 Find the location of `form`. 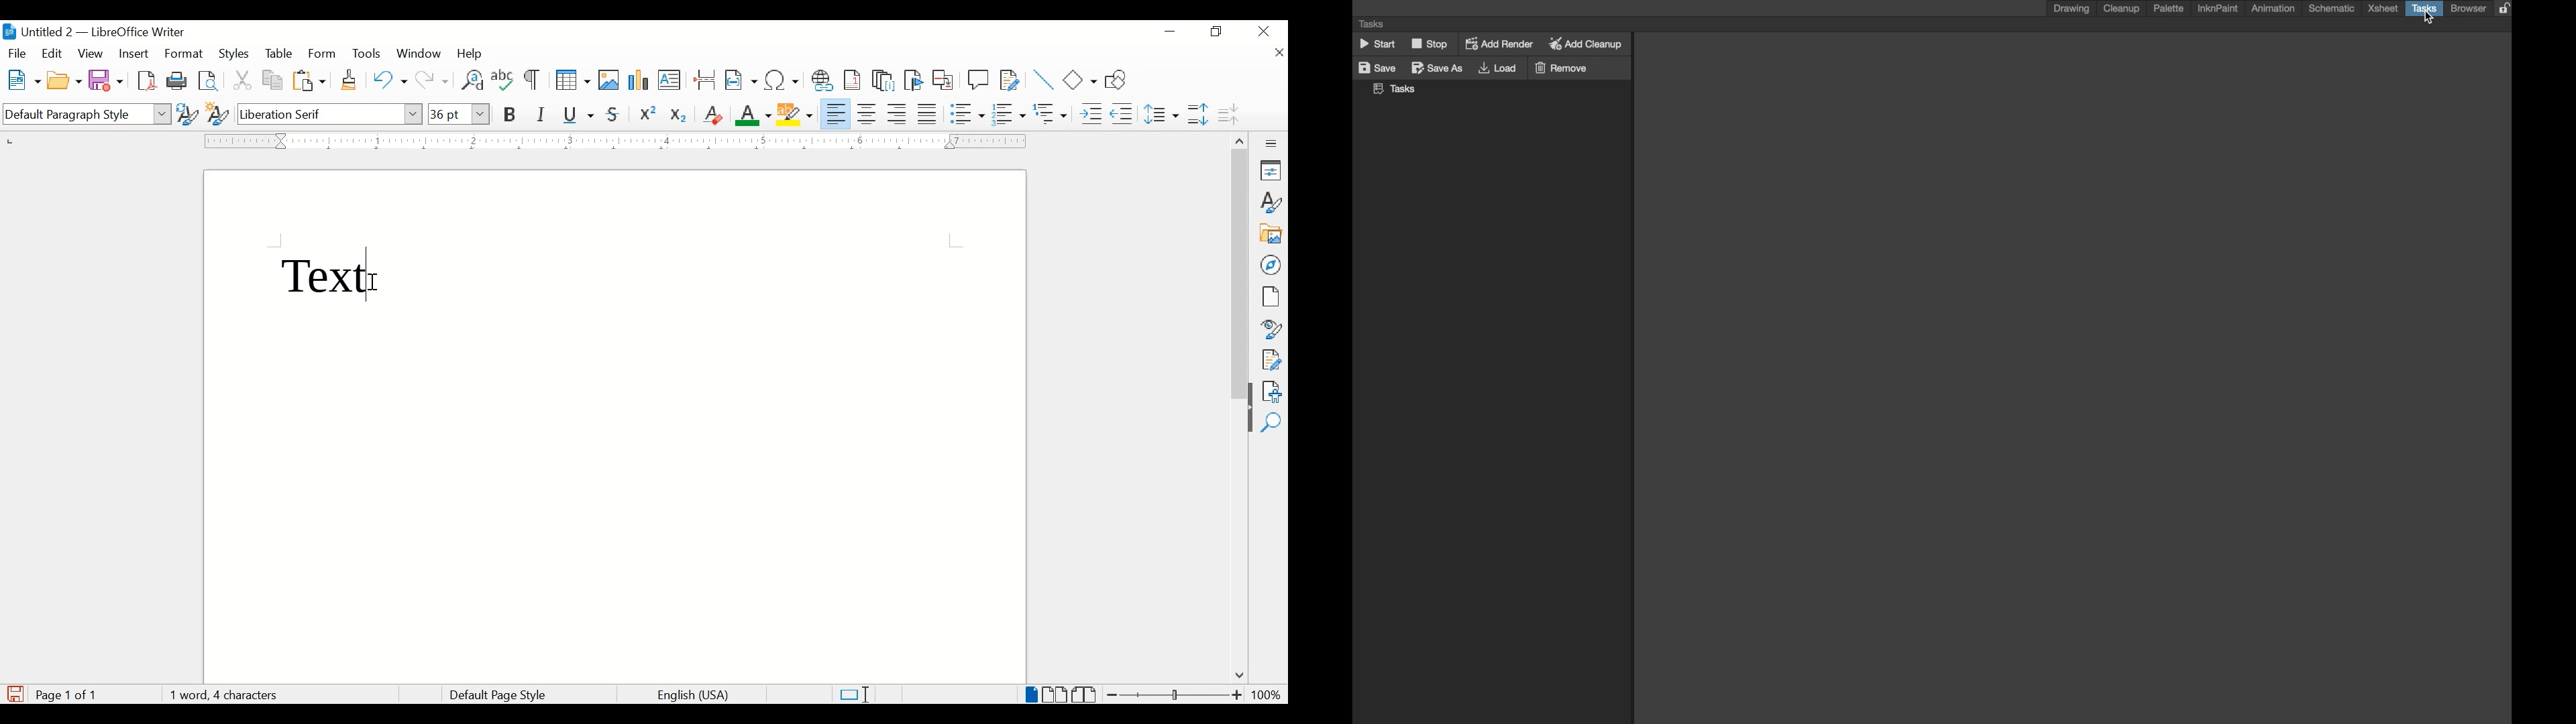

form is located at coordinates (323, 54).